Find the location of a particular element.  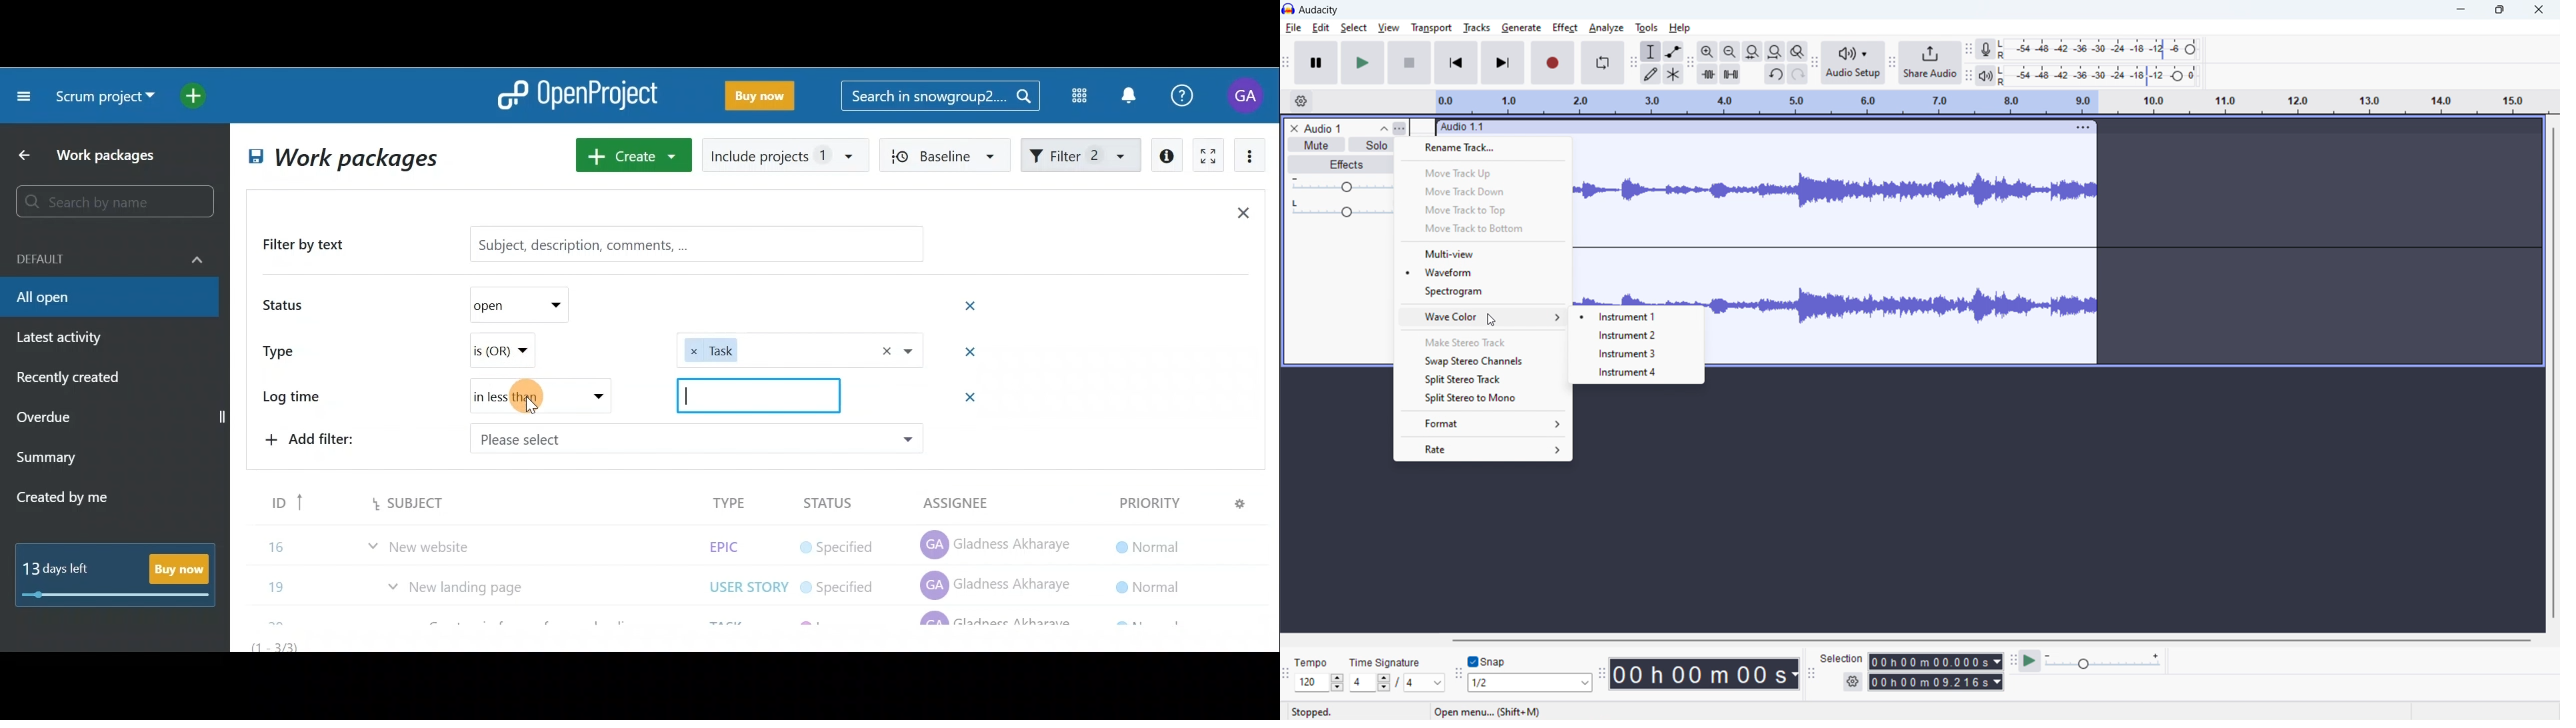

Created by me is located at coordinates (74, 500).